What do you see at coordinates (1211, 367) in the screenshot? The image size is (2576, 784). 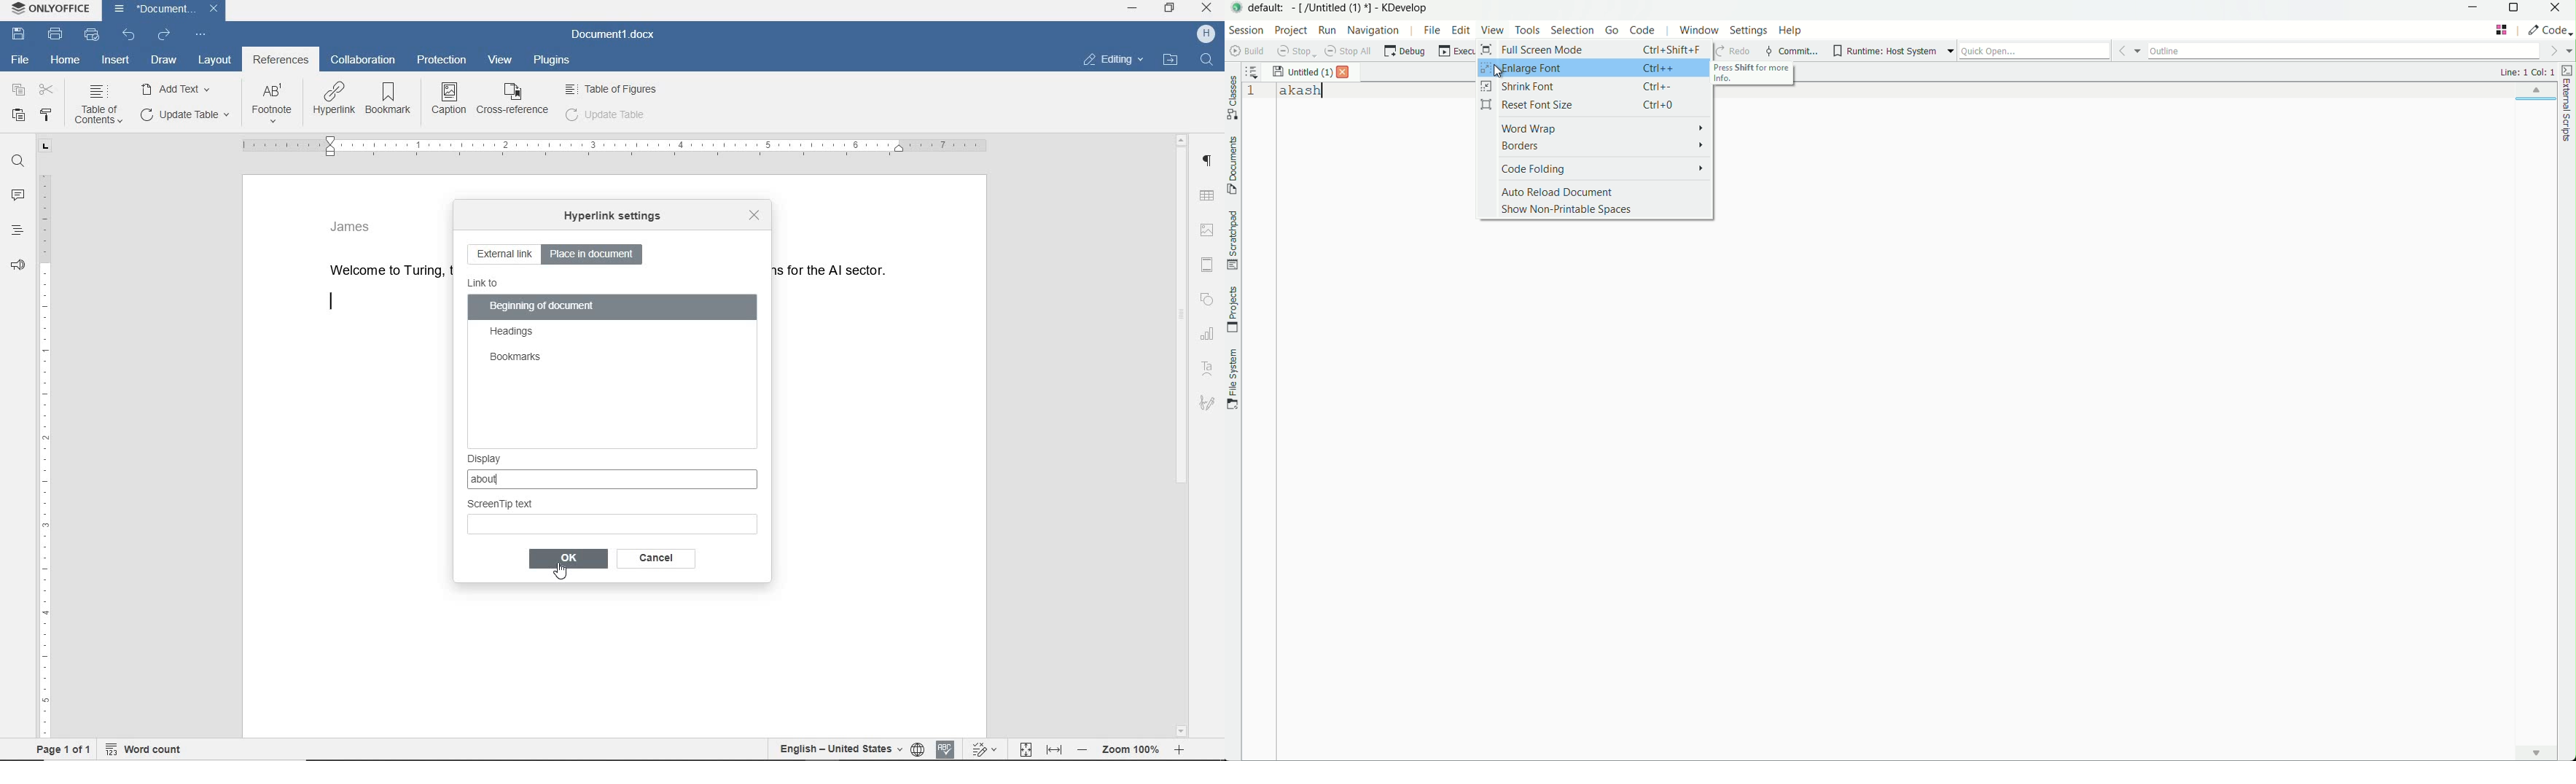 I see `Text art` at bounding box center [1211, 367].